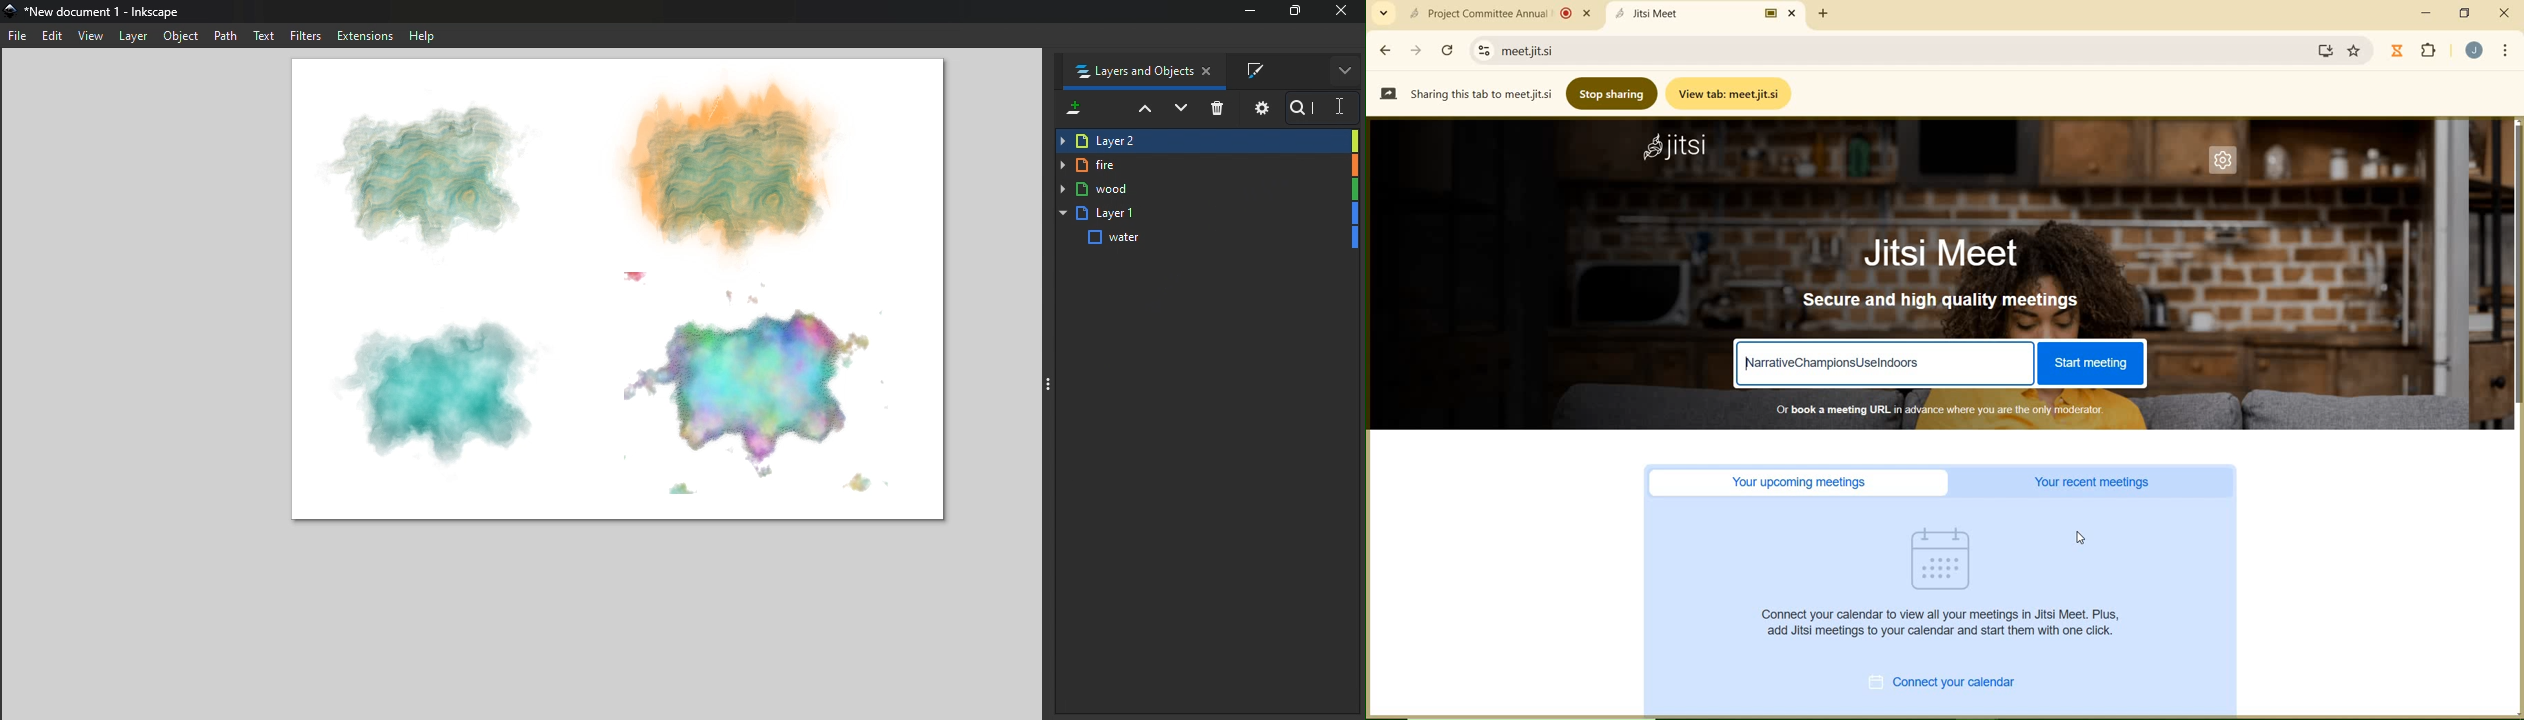 The image size is (2548, 728). Describe the element at coordinates (182, 37) in the screenshot. I see `Object` at that location.